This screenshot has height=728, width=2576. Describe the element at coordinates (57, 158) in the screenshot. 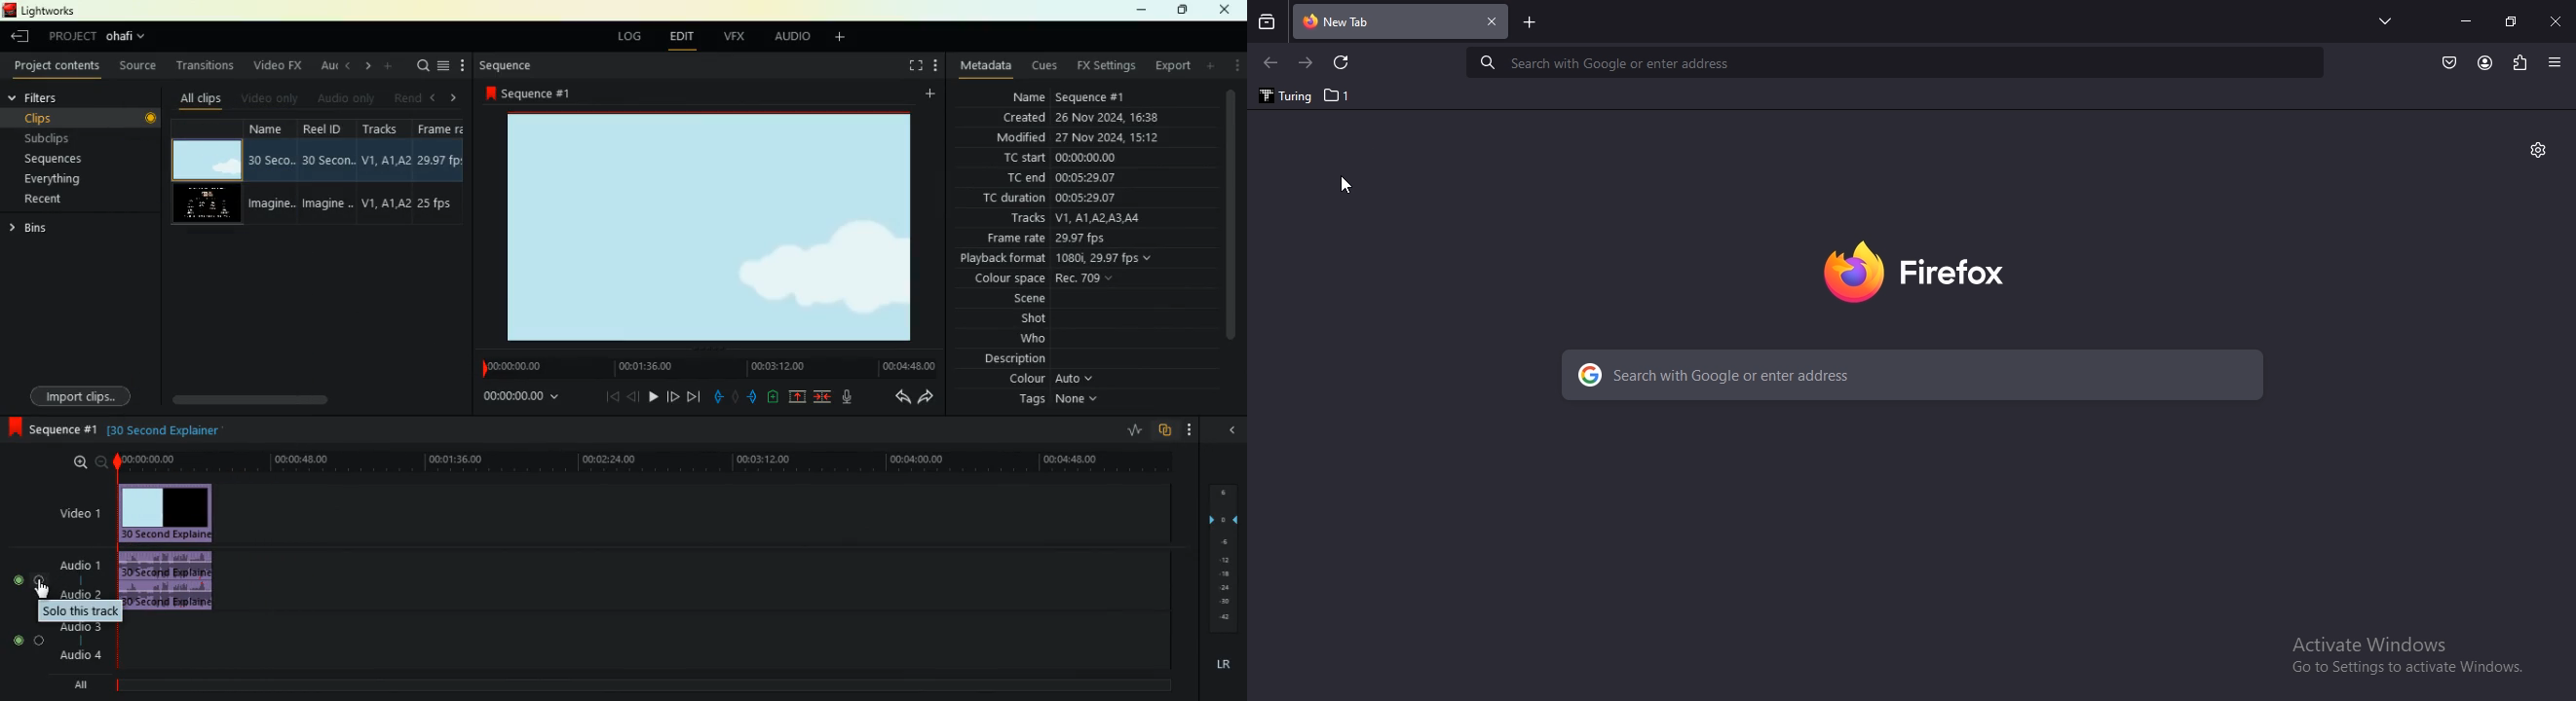

I see `sequences` at that location.